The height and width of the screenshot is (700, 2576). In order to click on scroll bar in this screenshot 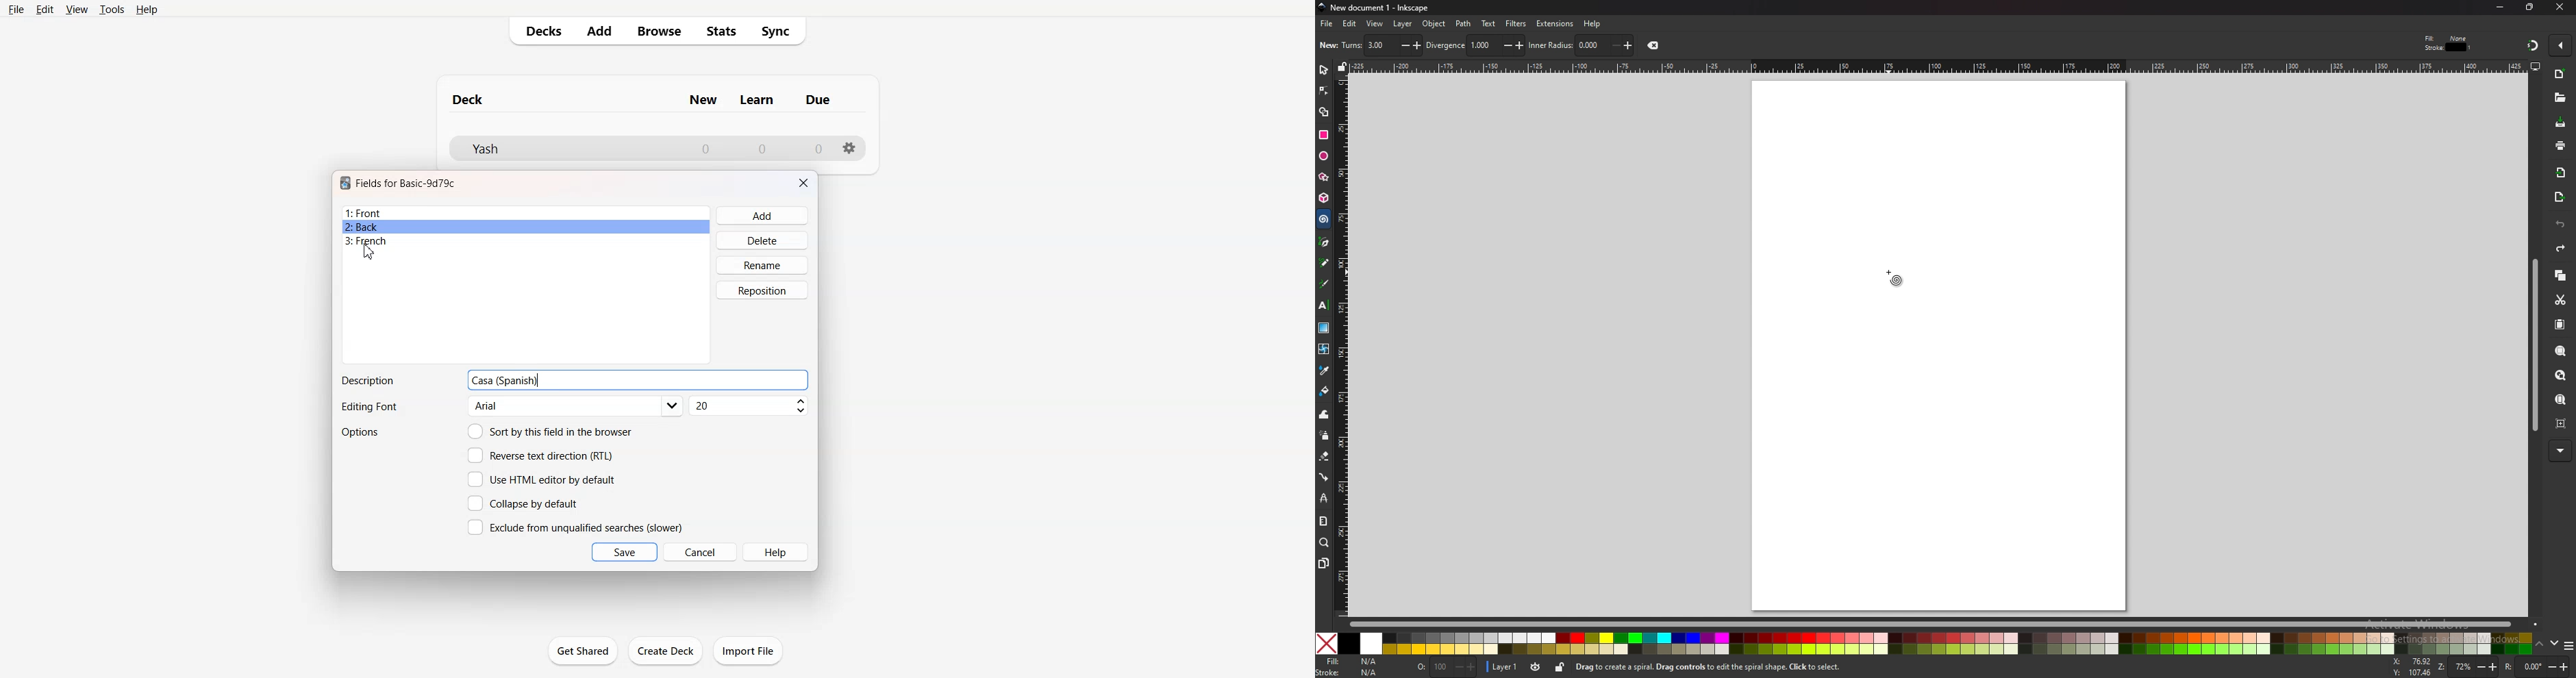, I will do `click(1943, 624)`.